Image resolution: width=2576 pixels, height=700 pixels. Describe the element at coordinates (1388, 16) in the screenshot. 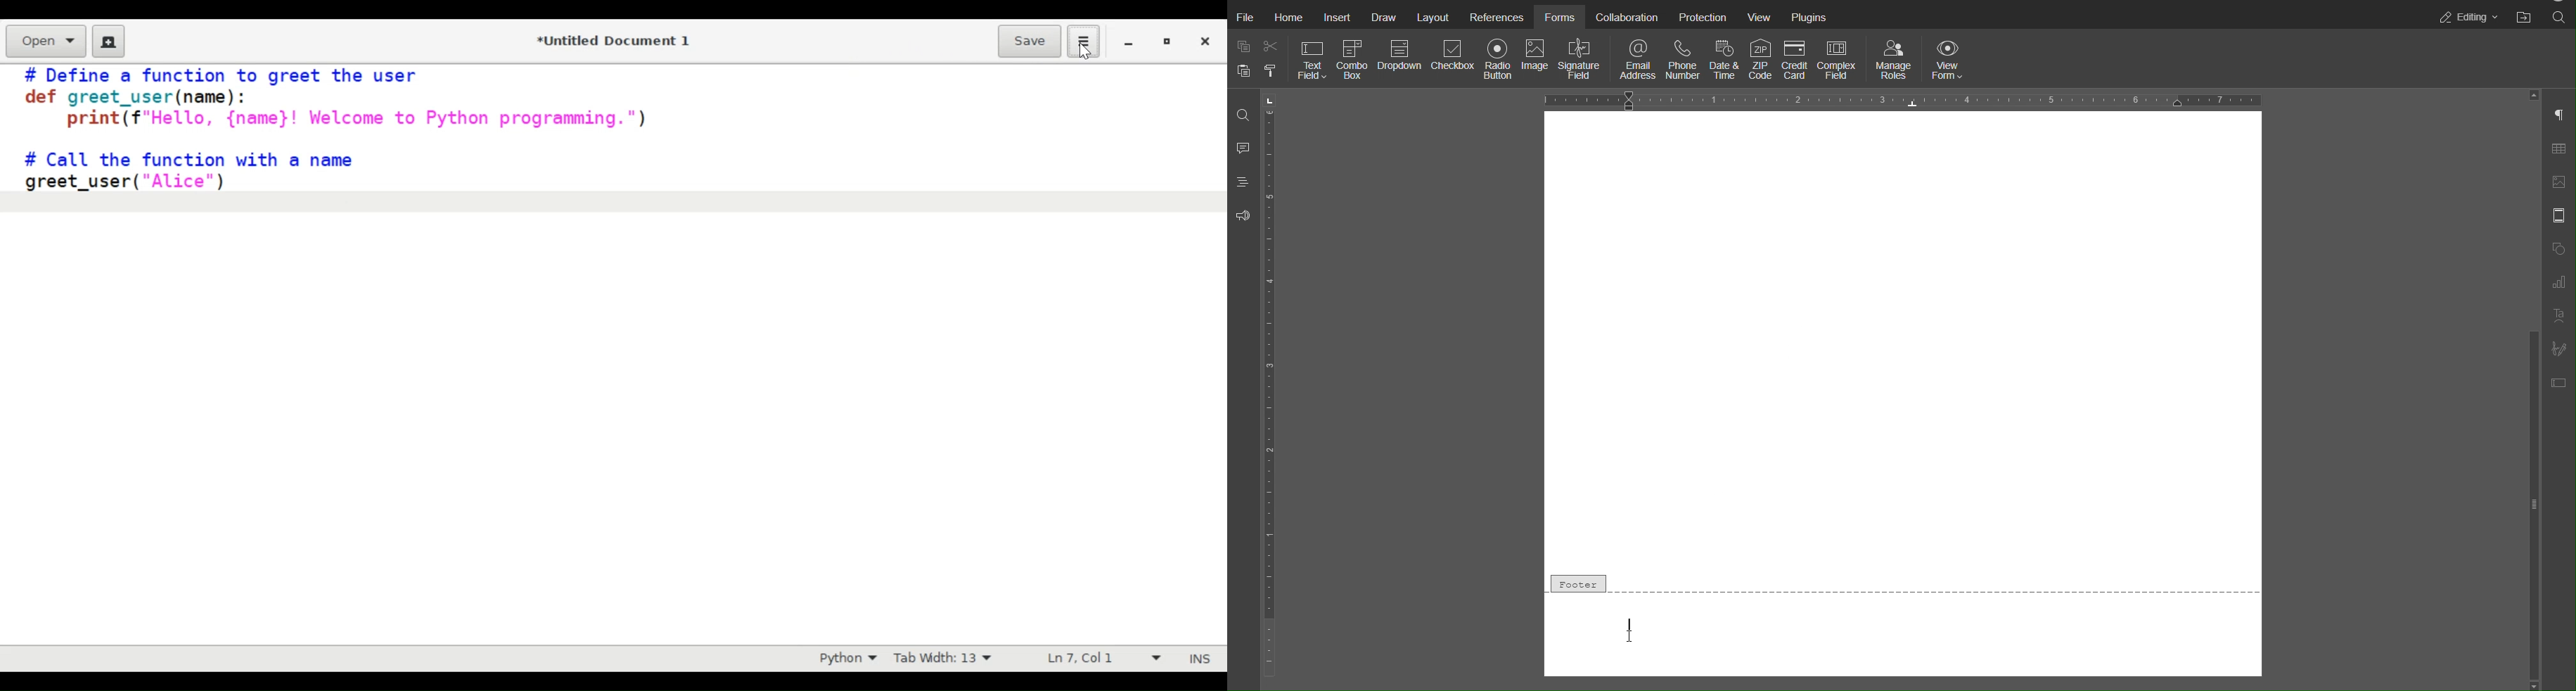

I see `Draw` at that location.